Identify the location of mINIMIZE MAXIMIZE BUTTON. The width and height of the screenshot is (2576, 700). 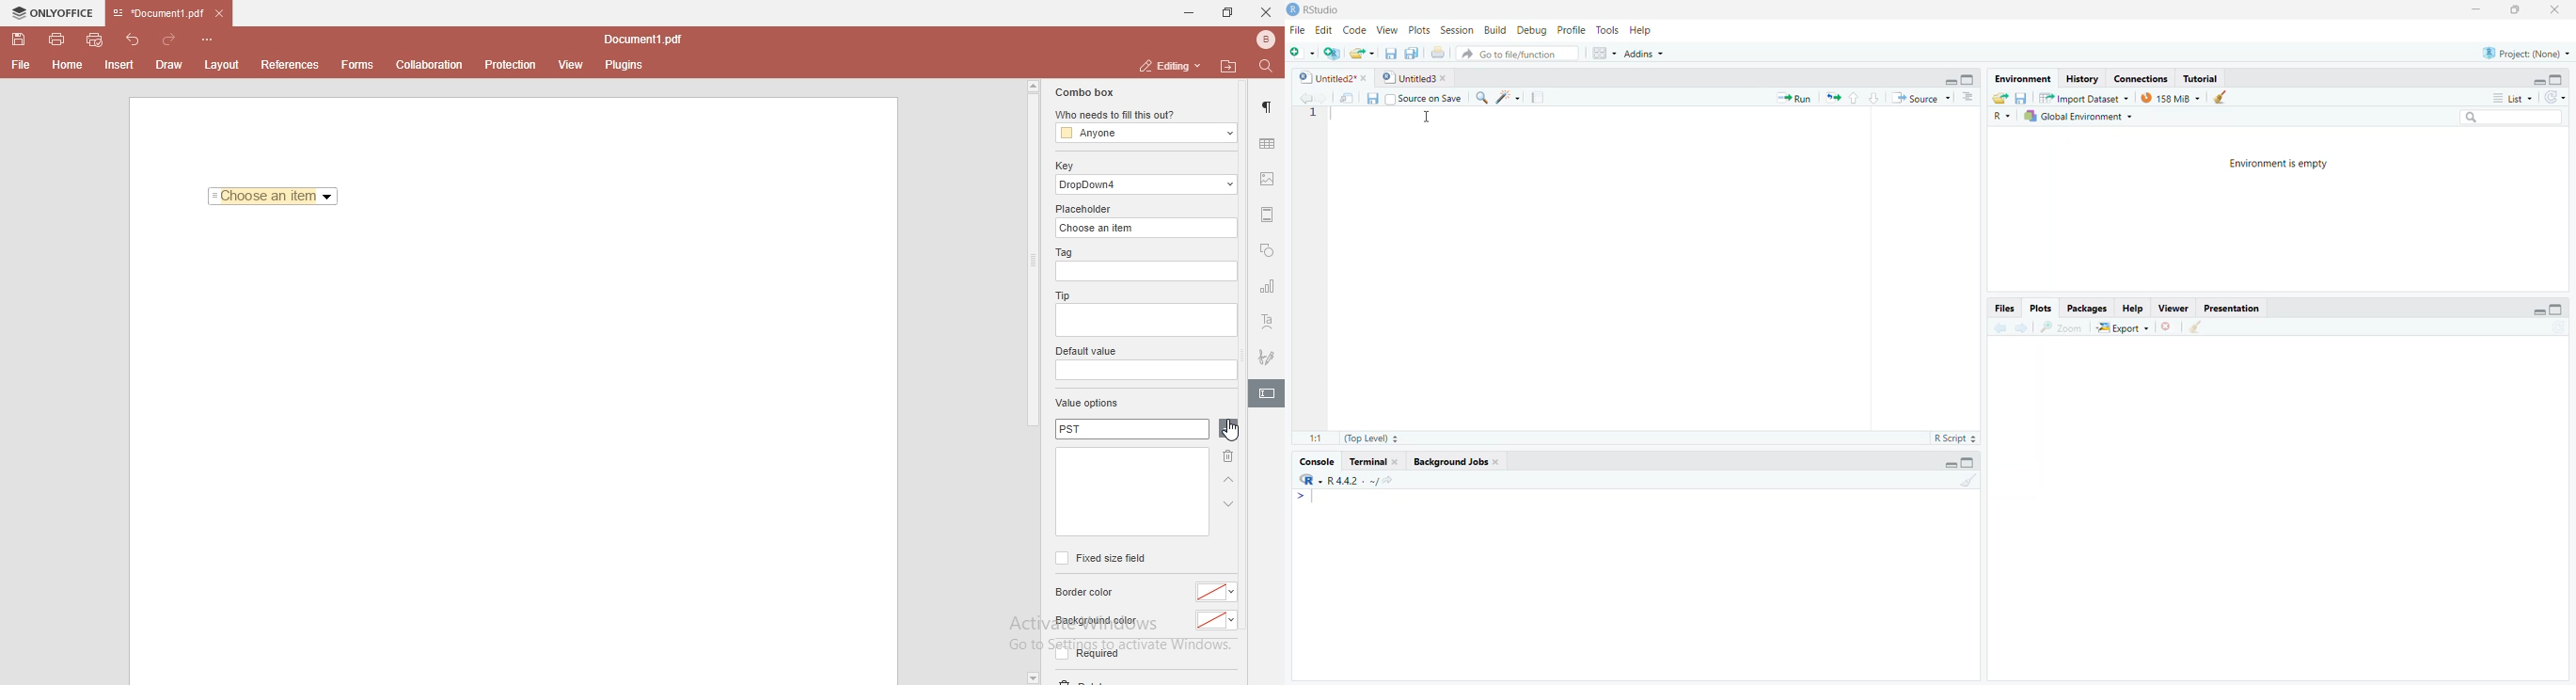
(1961, 464).